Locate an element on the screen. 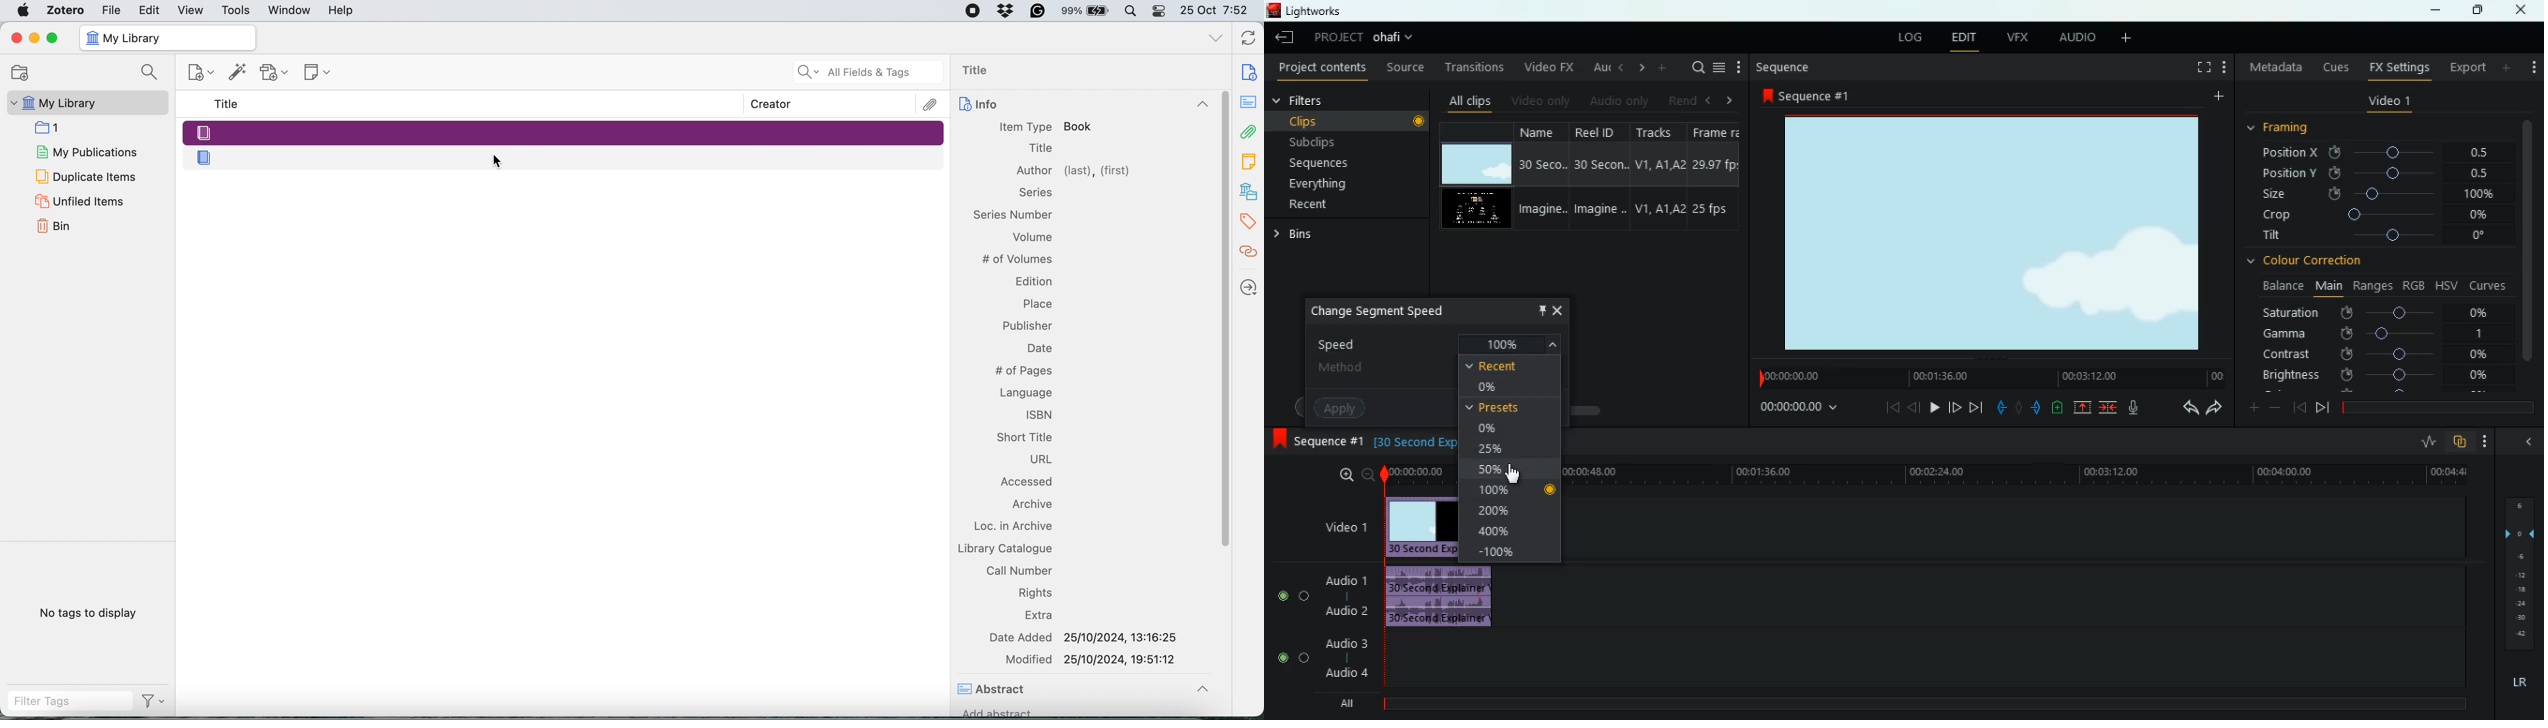 Image resolution: width=2548 pixels, height=728 pixels. close is located at coordinates (2525, 10).